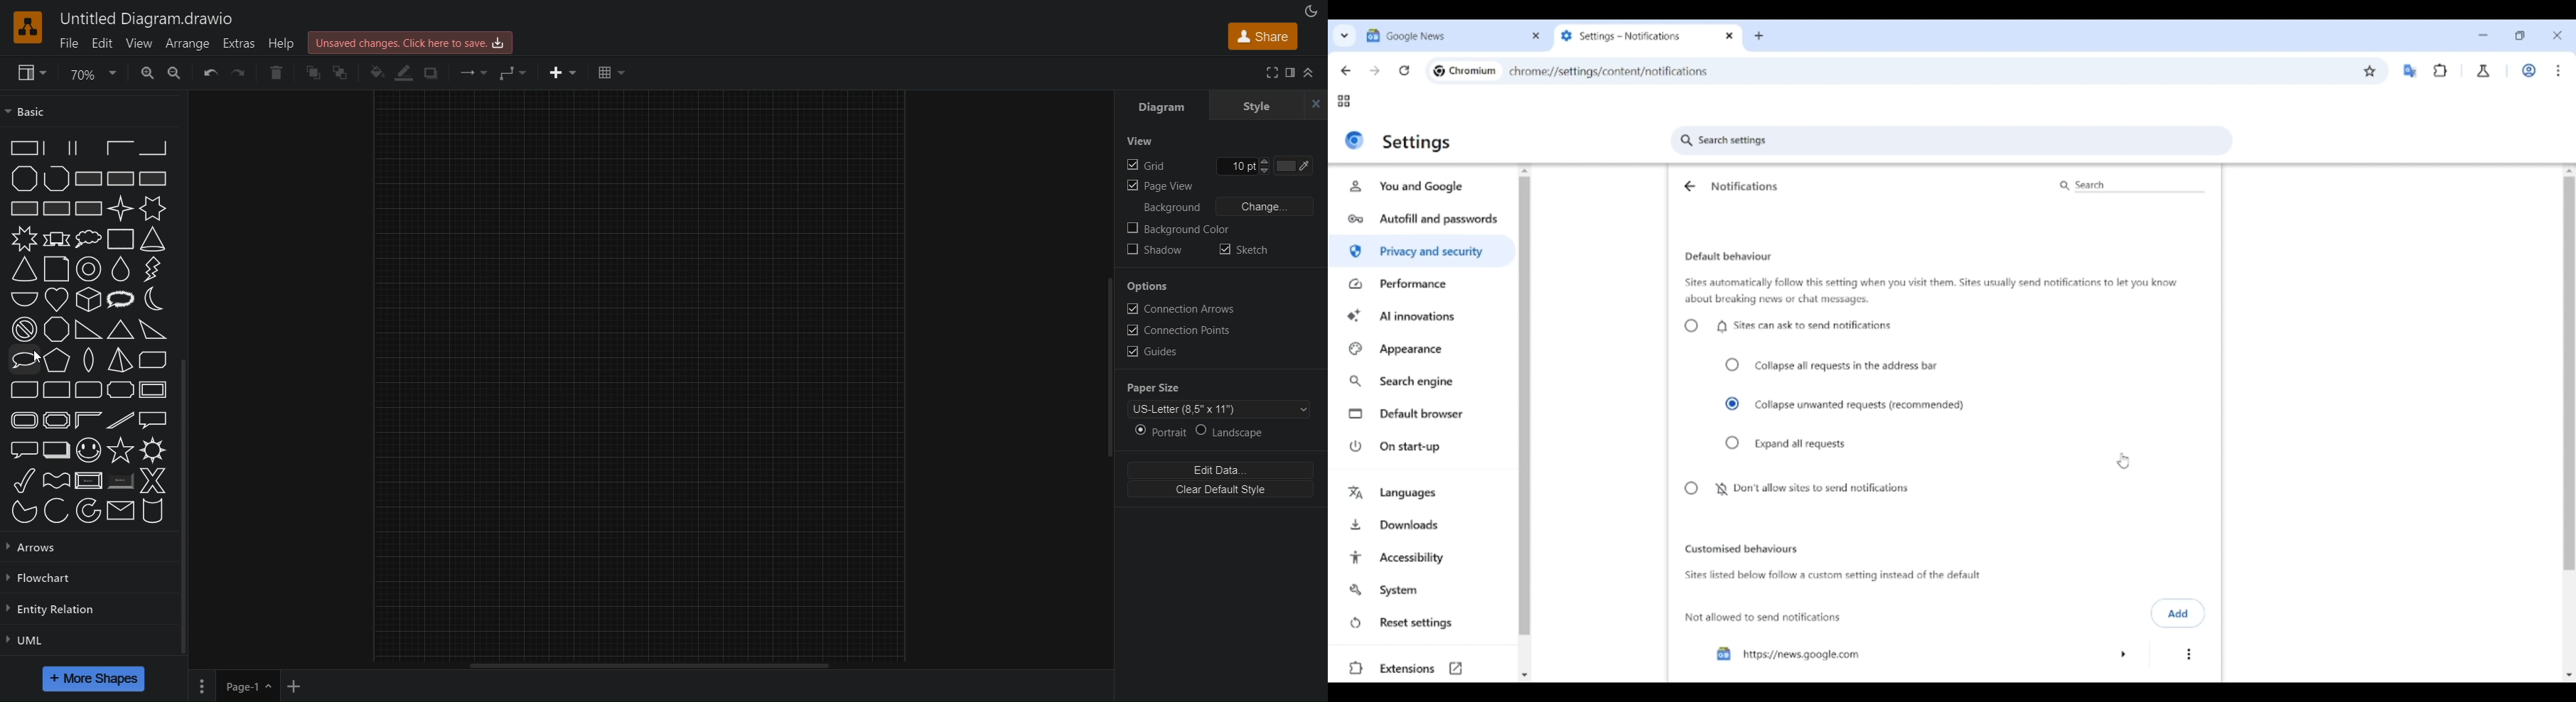 This screenshot has width=2576, height=728. I want to click on Rounded Frame, so click(24, 421).